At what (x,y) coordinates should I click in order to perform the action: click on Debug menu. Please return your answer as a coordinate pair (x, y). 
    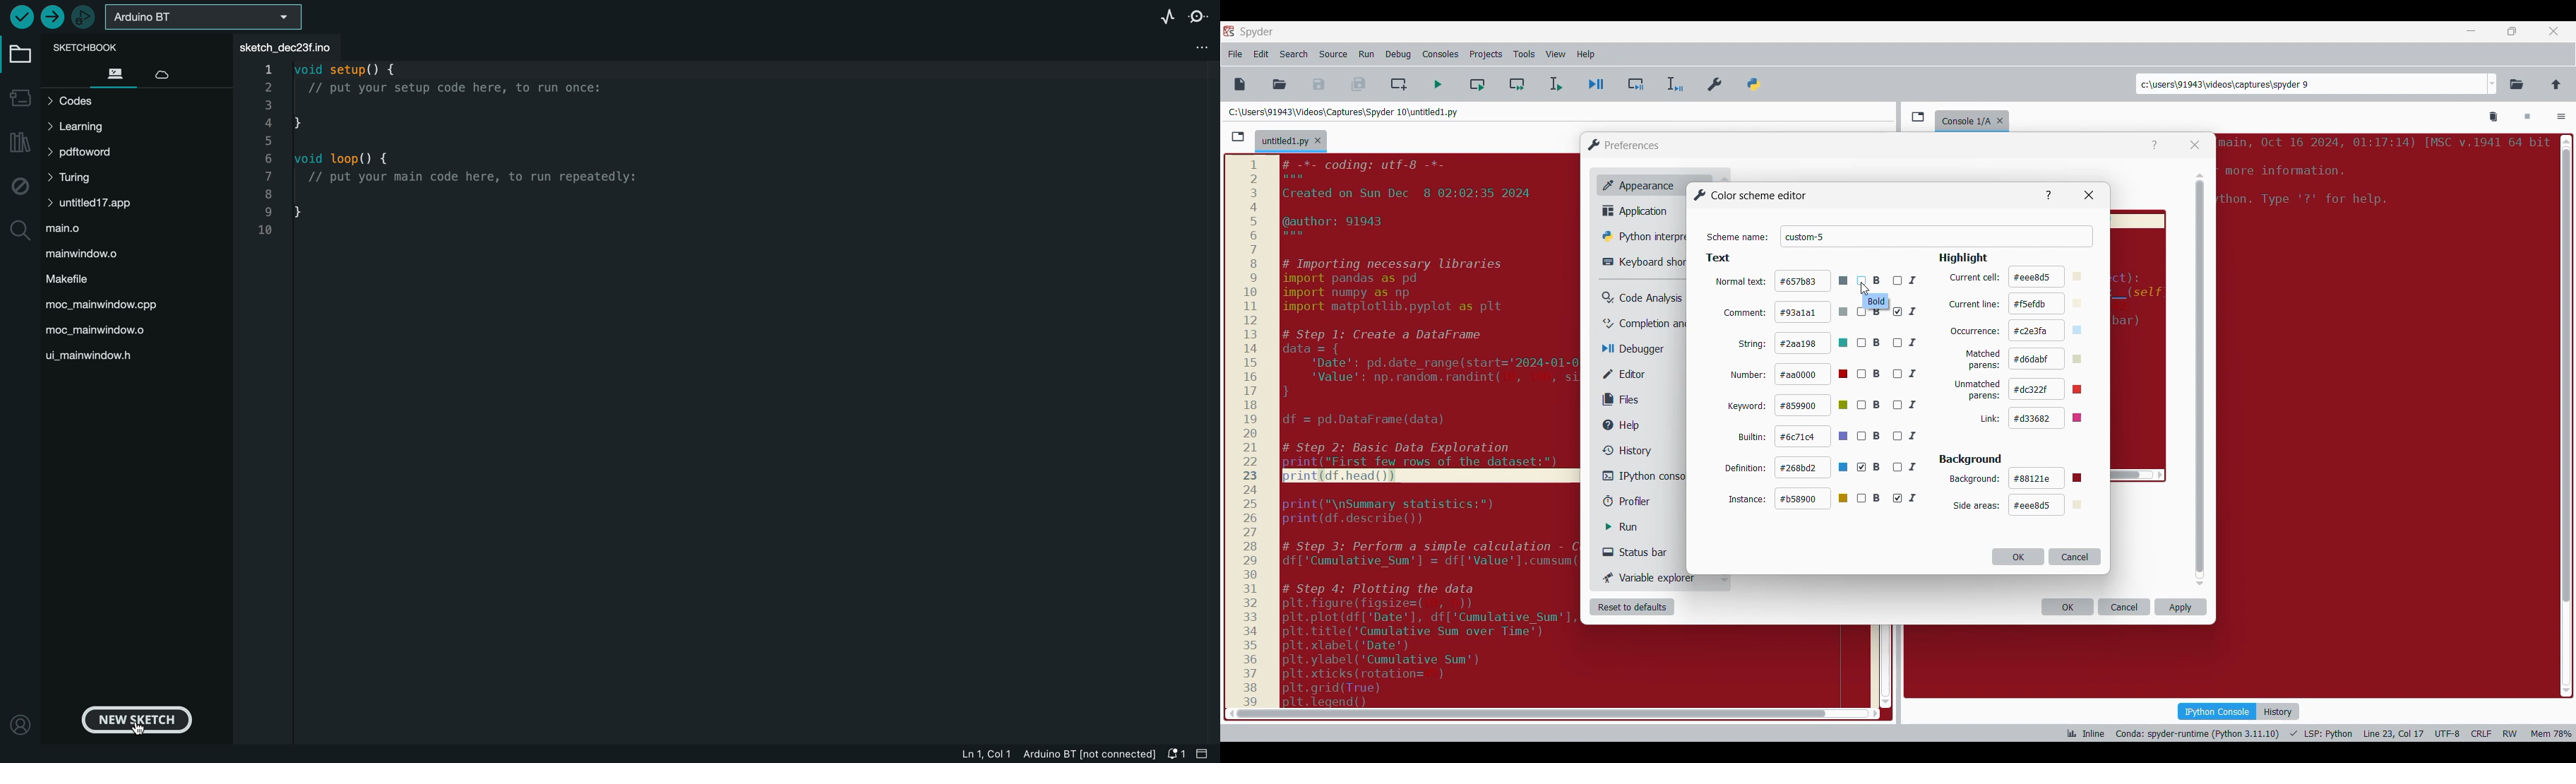
    Looking at the image, I should click on (1398, 54).